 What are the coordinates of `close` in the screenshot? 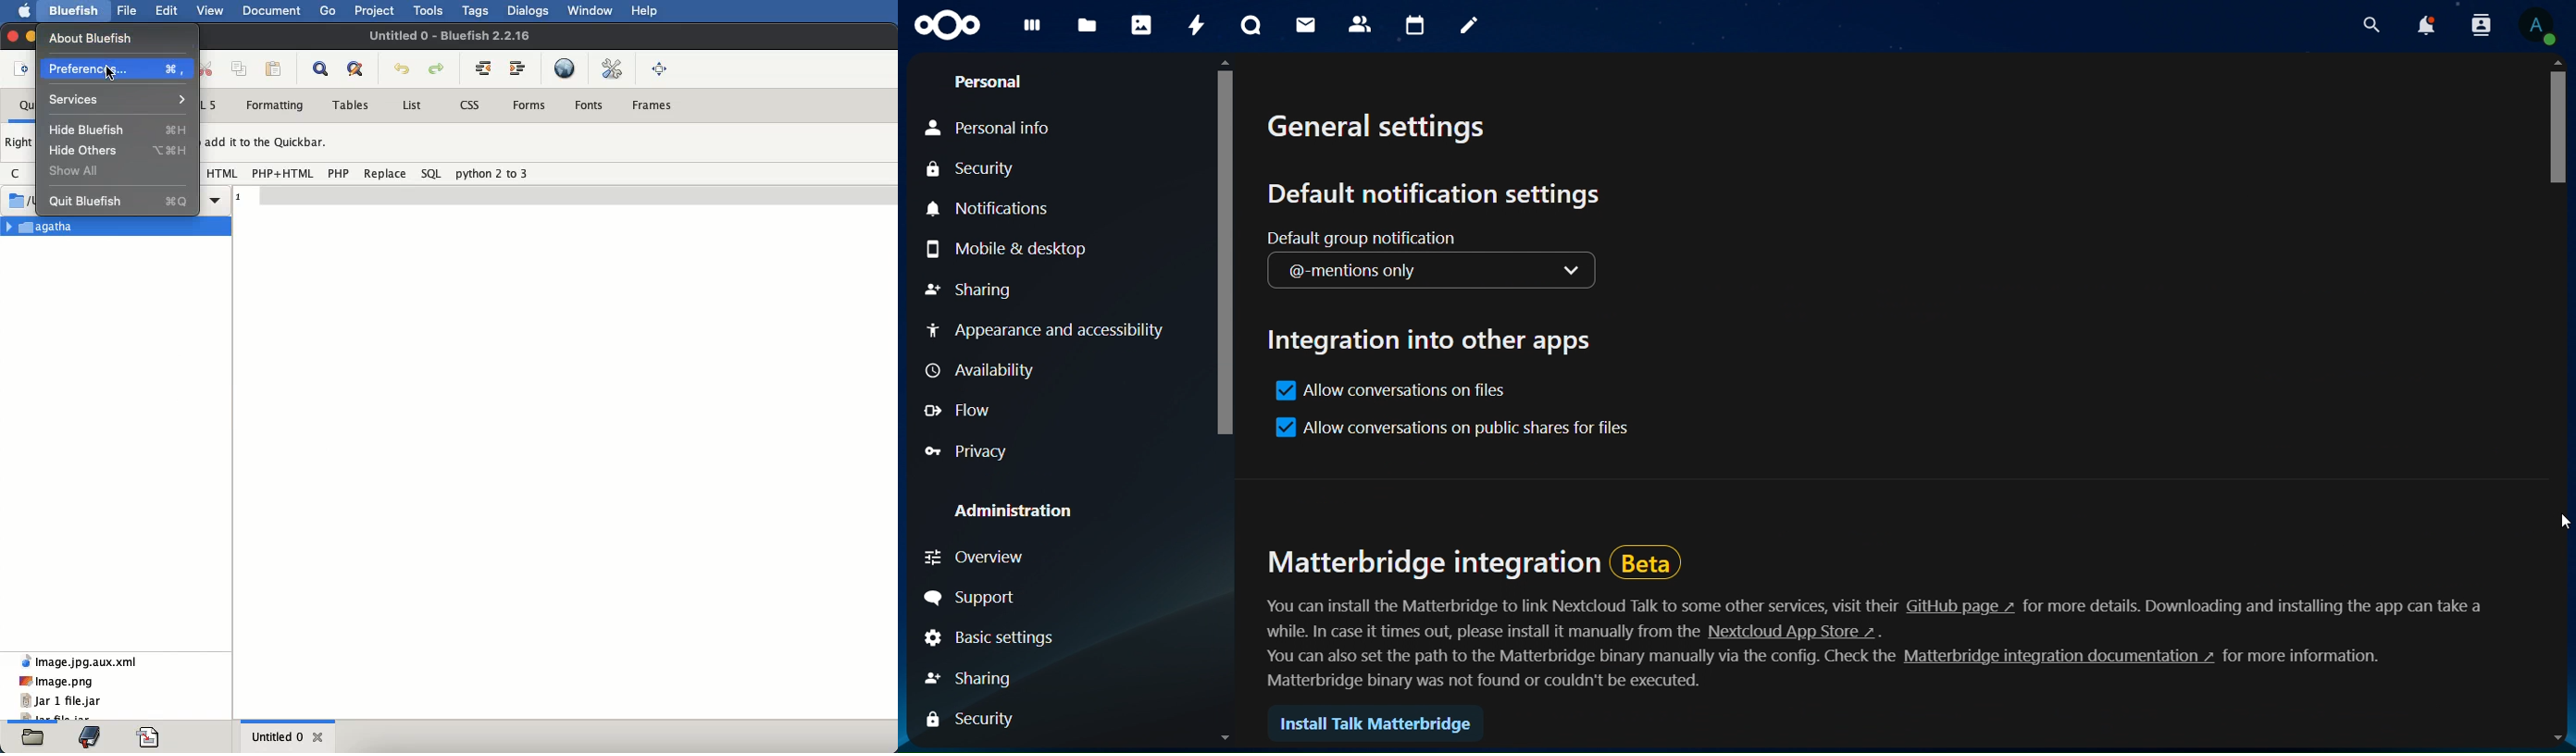 It's located at (319, 737).